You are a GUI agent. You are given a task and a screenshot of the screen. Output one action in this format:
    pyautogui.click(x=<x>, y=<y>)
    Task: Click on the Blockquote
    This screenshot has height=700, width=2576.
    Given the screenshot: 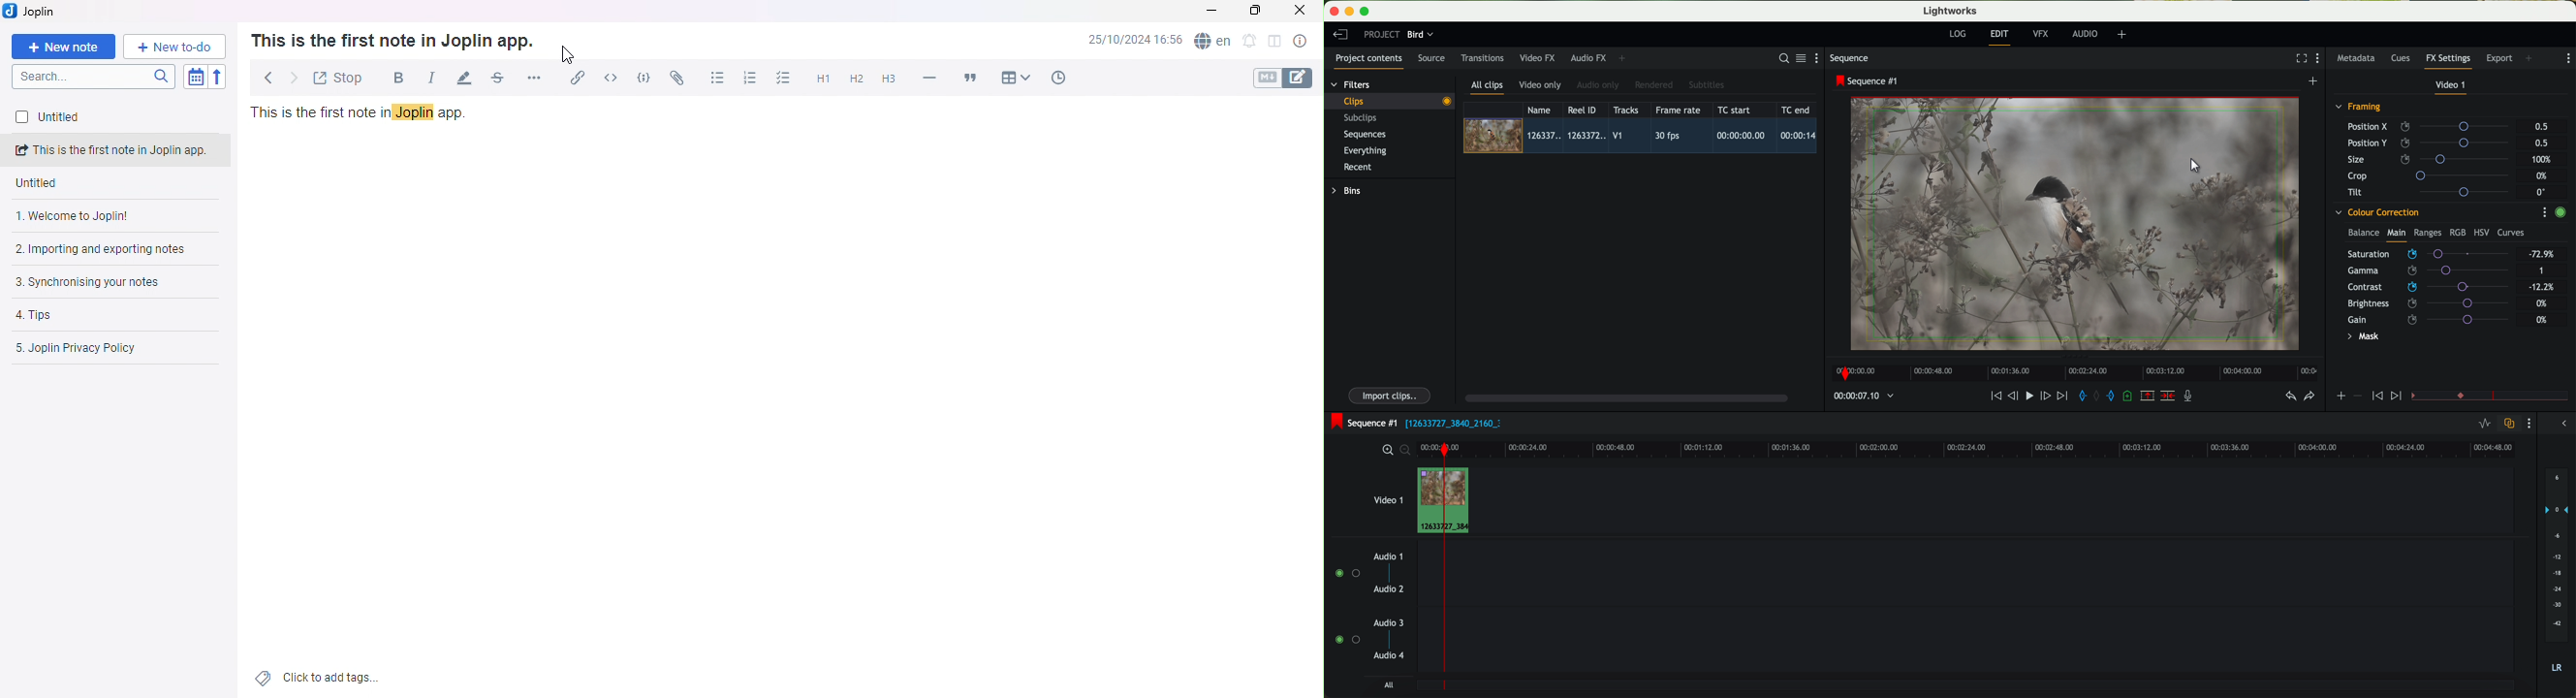 What is the action you would take?
    pyautogui.click(x=973, y=76)
    